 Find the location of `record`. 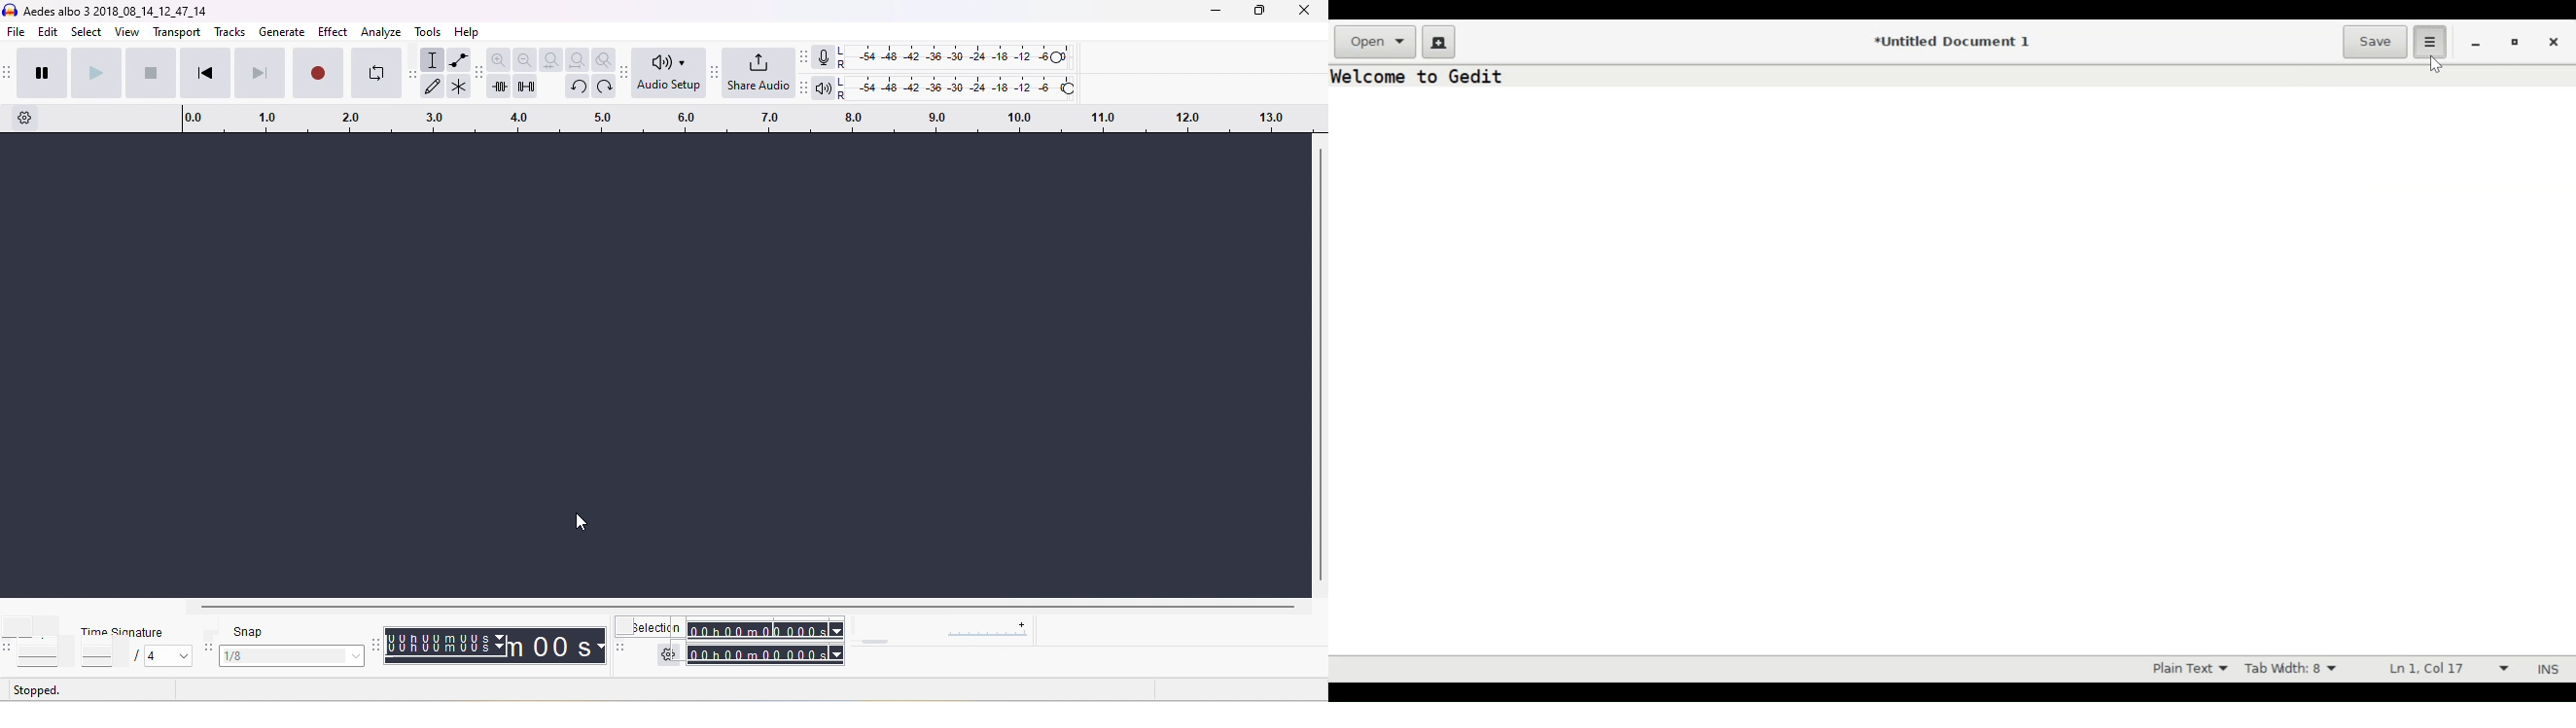

record is located at coordinates (317, 71).